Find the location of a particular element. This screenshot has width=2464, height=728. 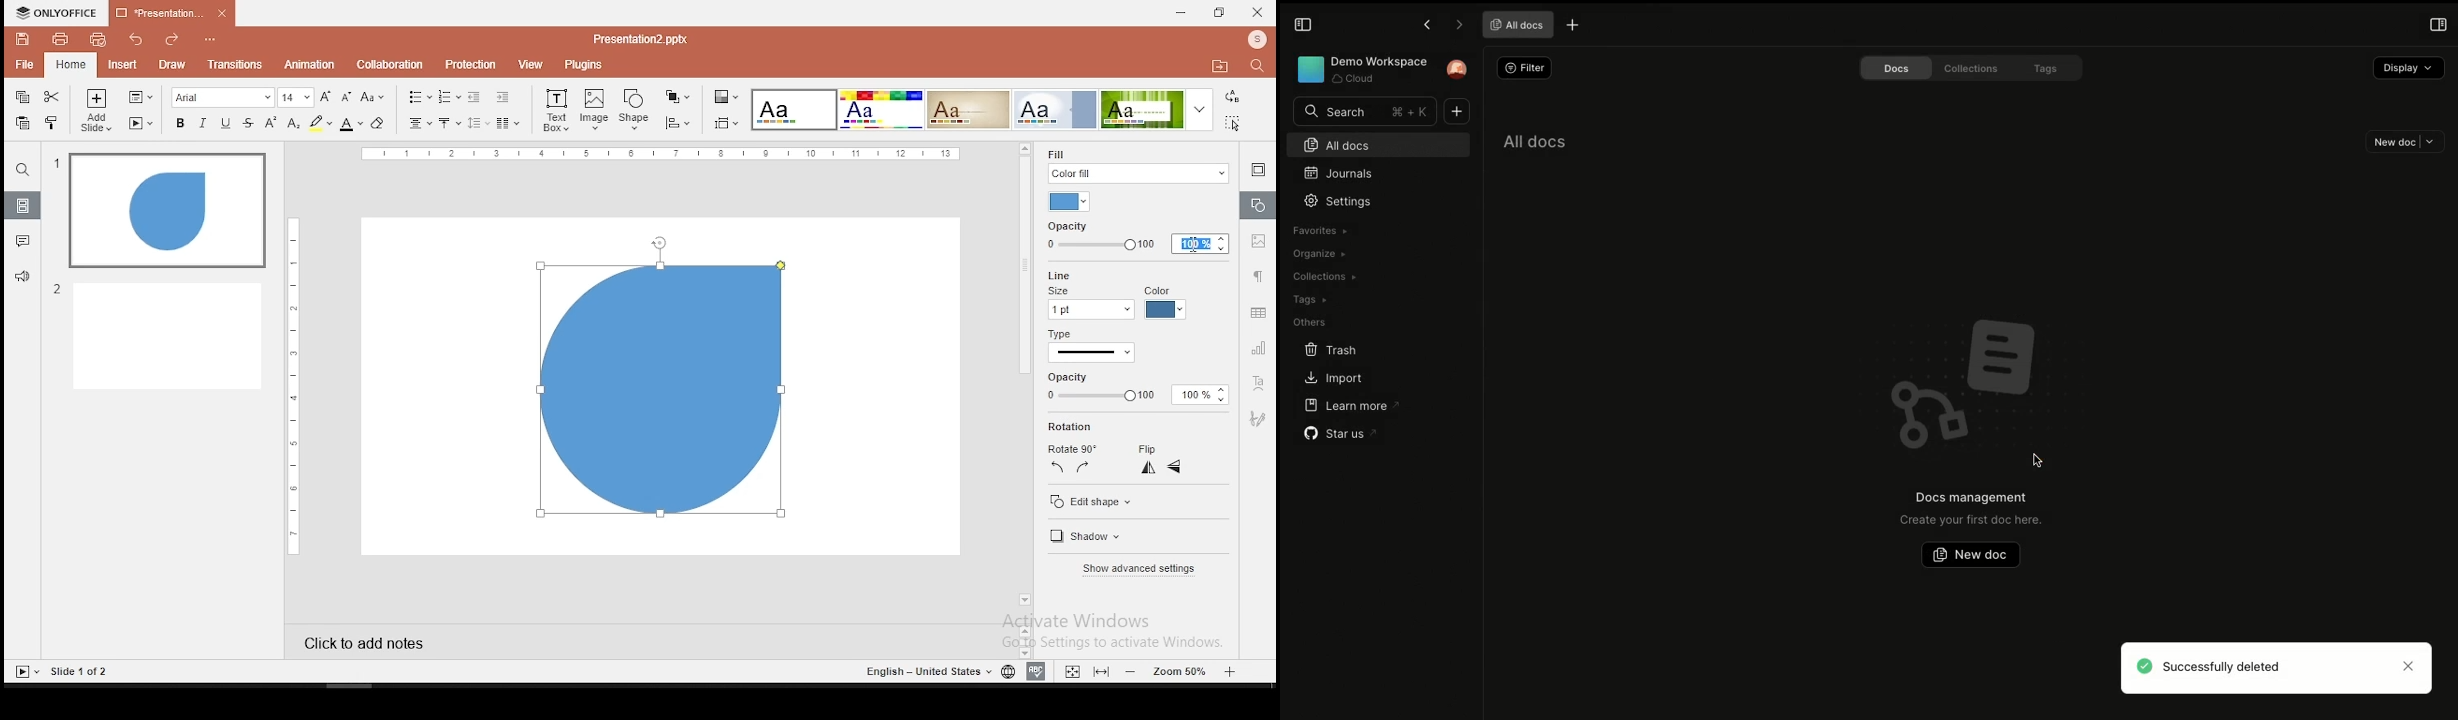

draw is located at coordinates (172, 65).